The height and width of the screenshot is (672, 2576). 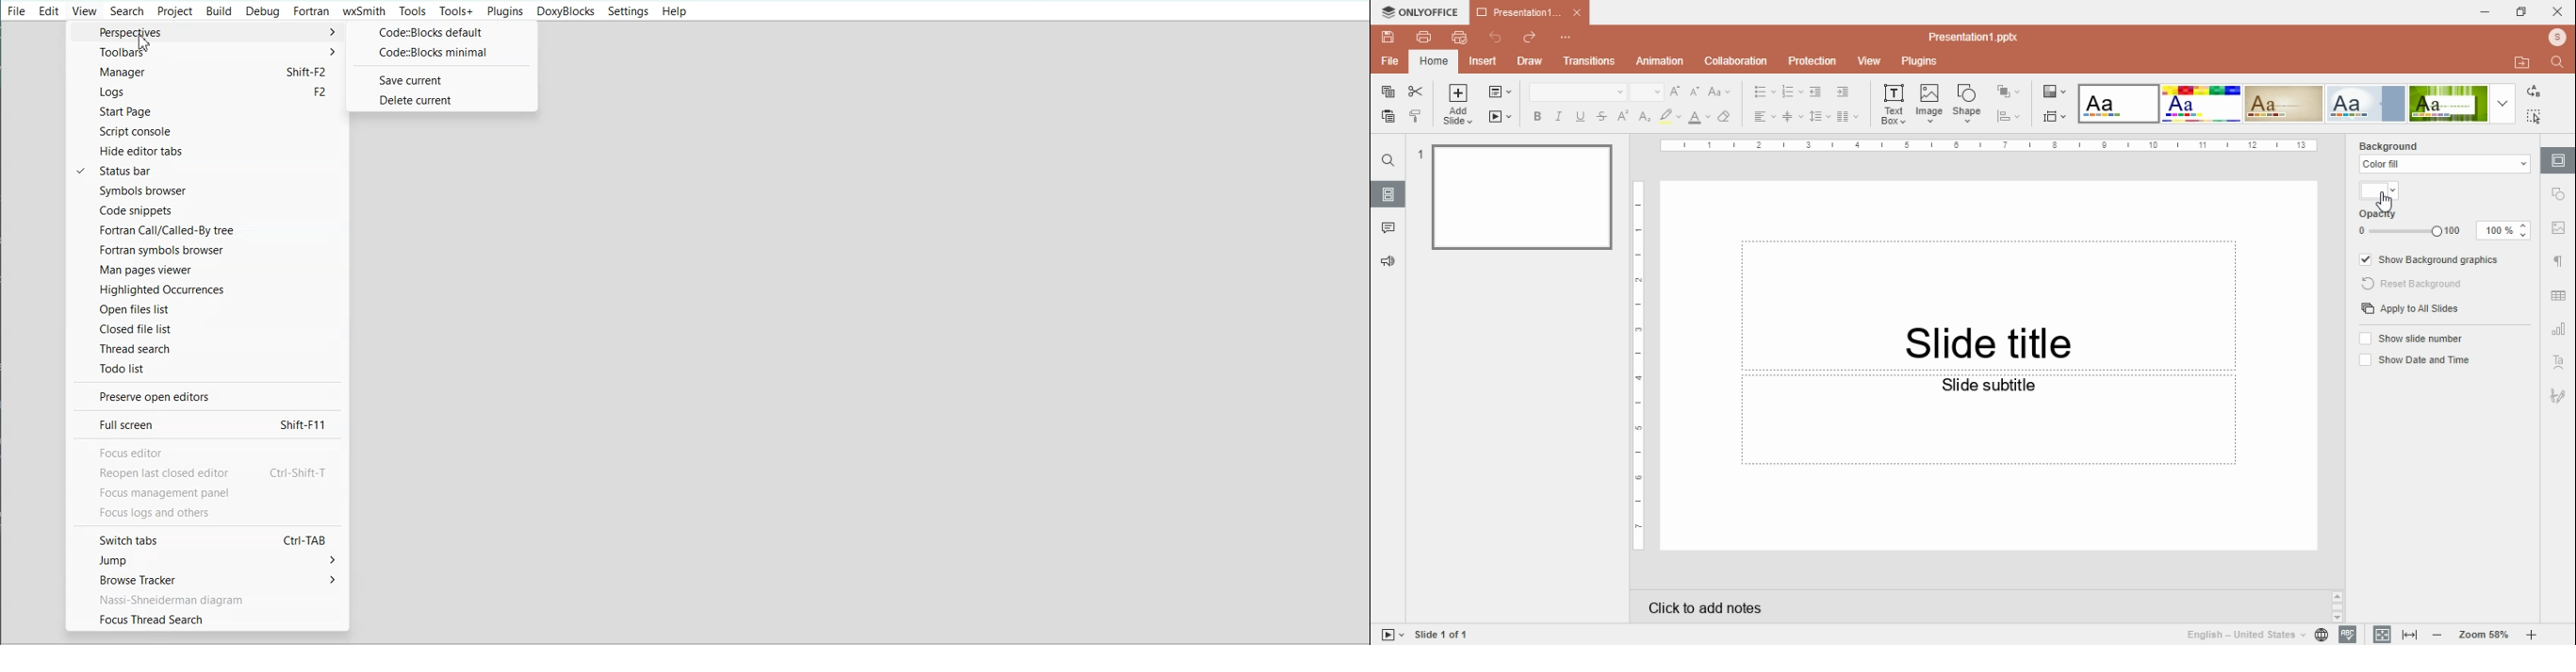 What do you see at coordinates (211, 482) in the screenshot?
I see `text` at bounding box center [211, 482].